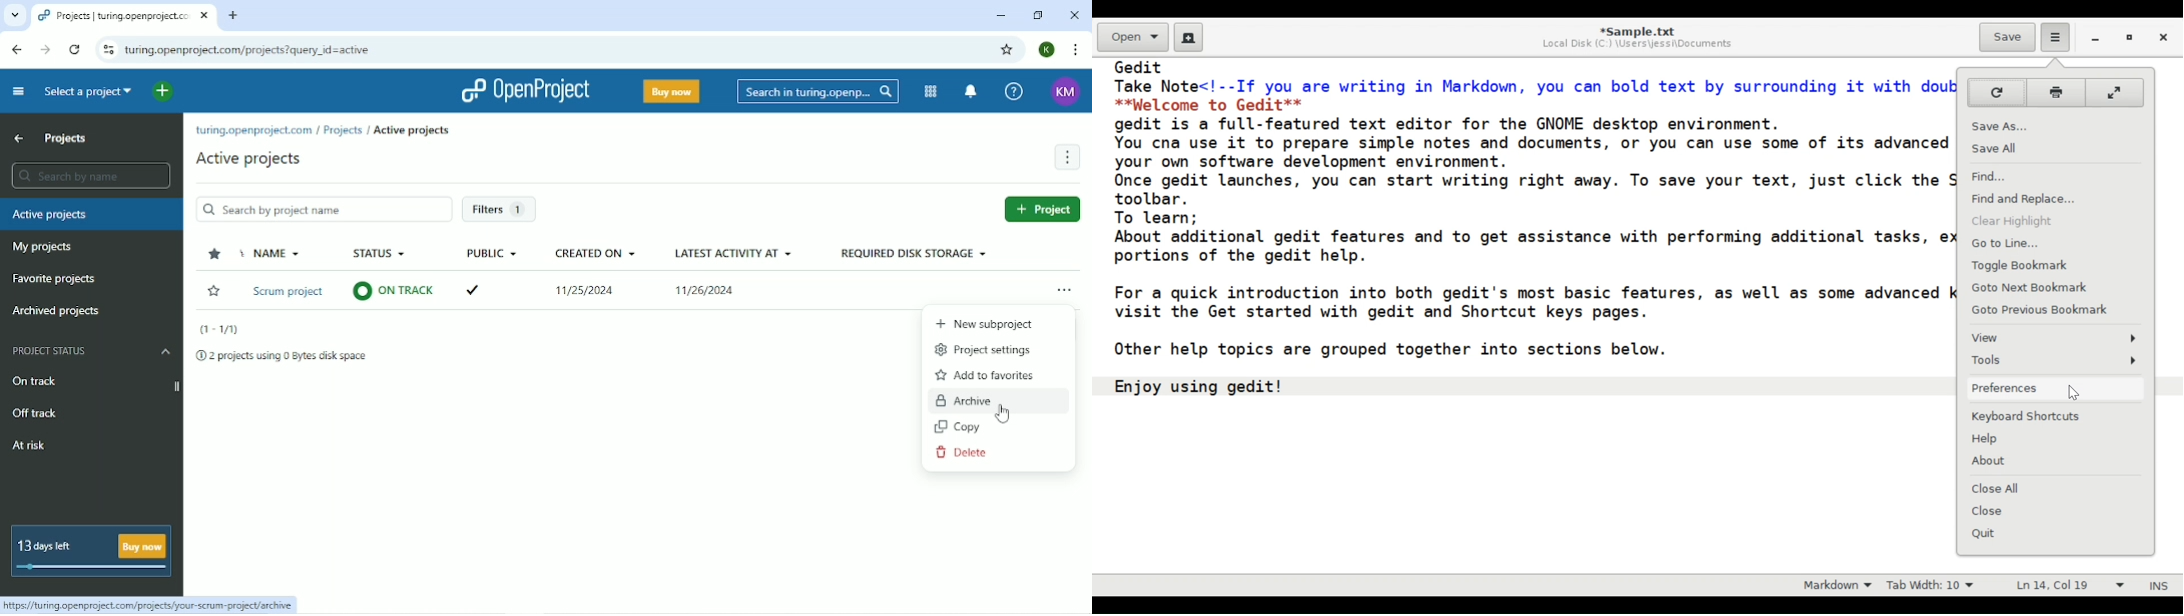  What do you see at coordinates (670, 91) in the screenshot?
I see `Buy now` at bounding box center [670, 91].